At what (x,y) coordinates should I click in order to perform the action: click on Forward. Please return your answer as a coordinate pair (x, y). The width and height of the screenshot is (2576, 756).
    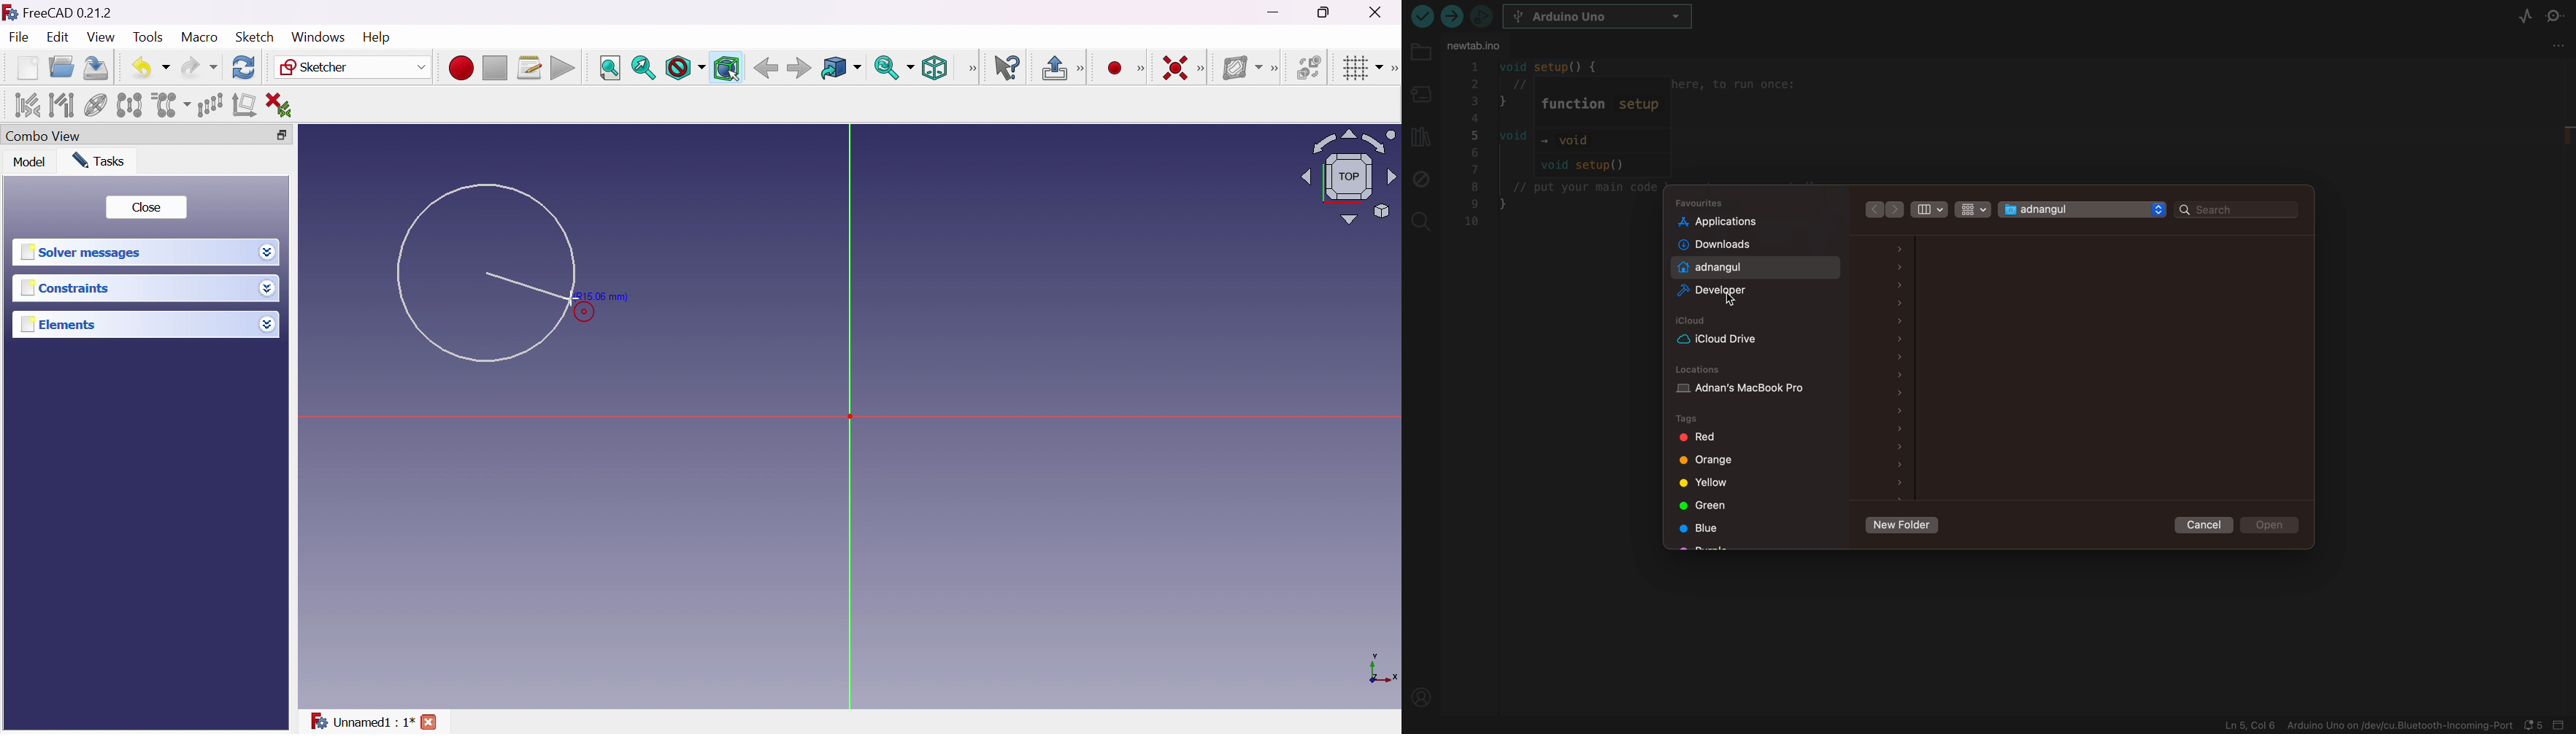
    Looking at the image, I should click on (799, 69).